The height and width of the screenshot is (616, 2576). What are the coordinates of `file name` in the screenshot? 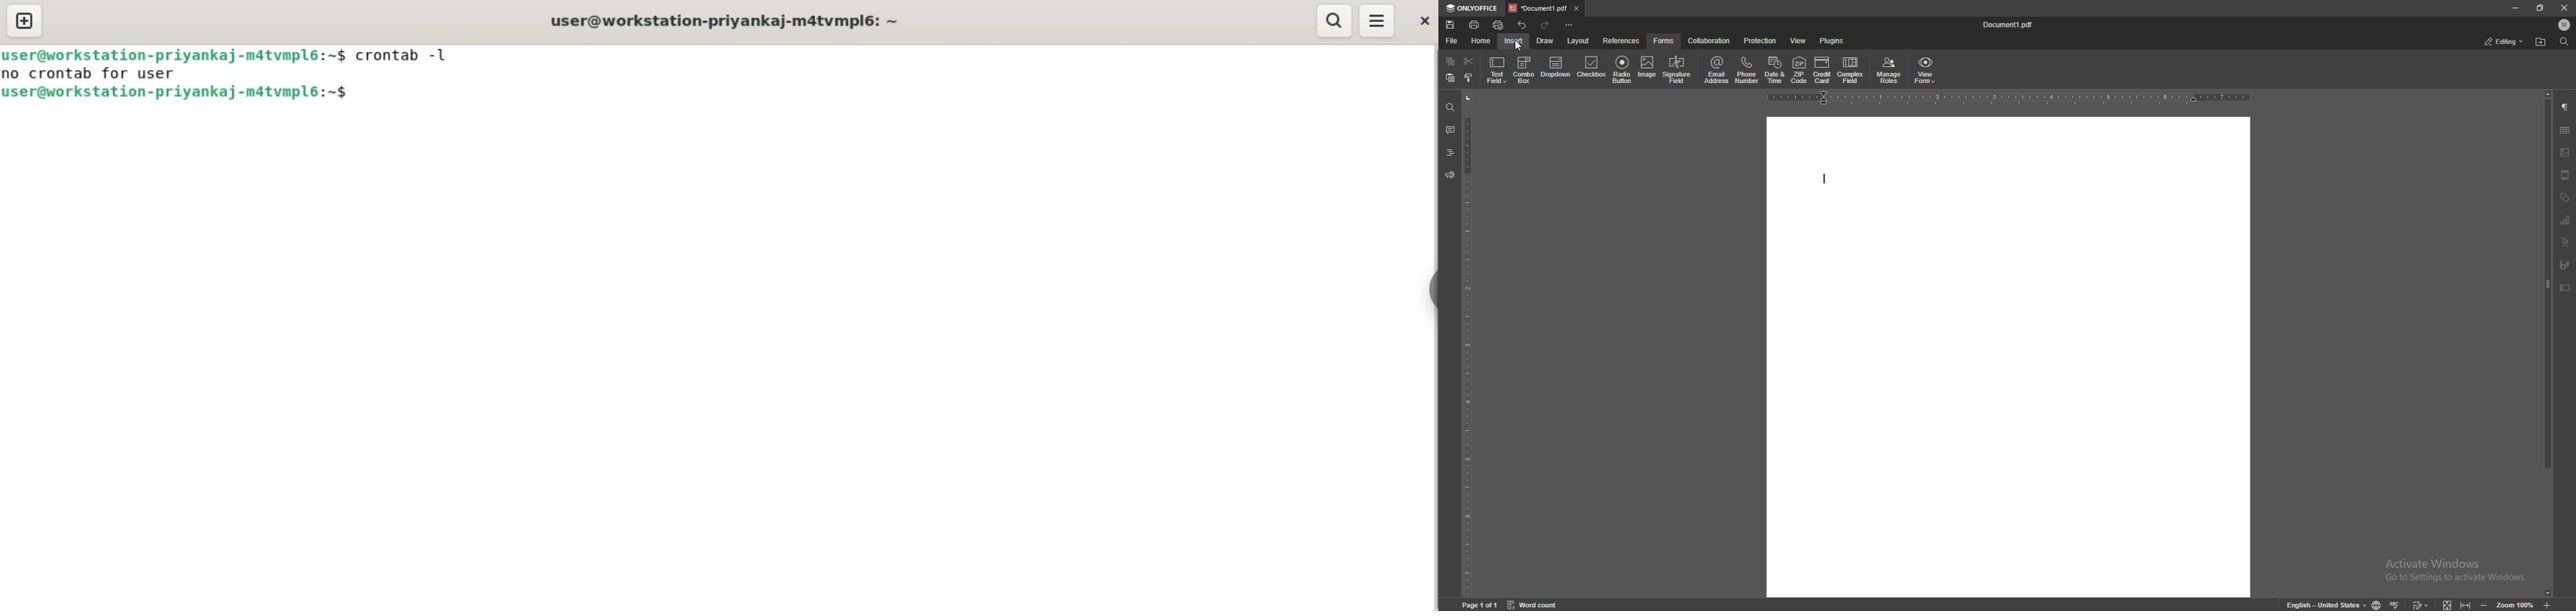 It's located at (2010, 24).